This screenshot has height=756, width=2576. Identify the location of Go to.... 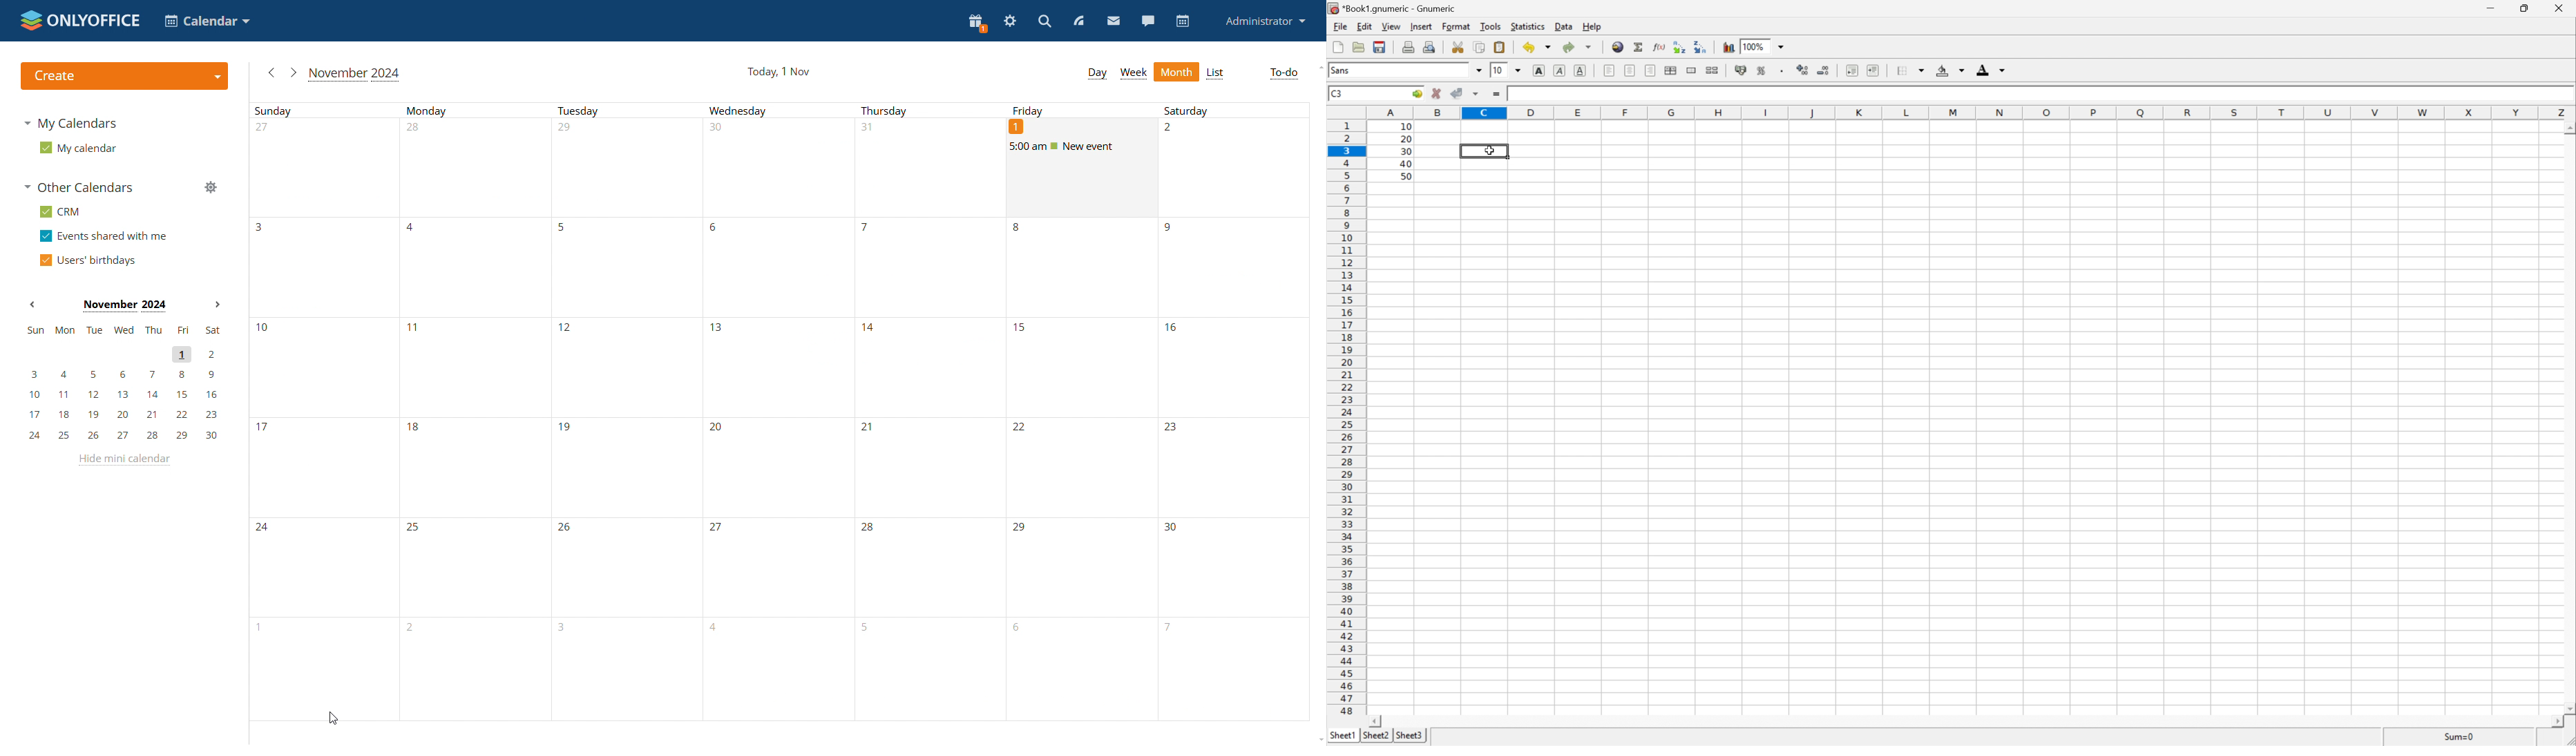
(1416, 94).